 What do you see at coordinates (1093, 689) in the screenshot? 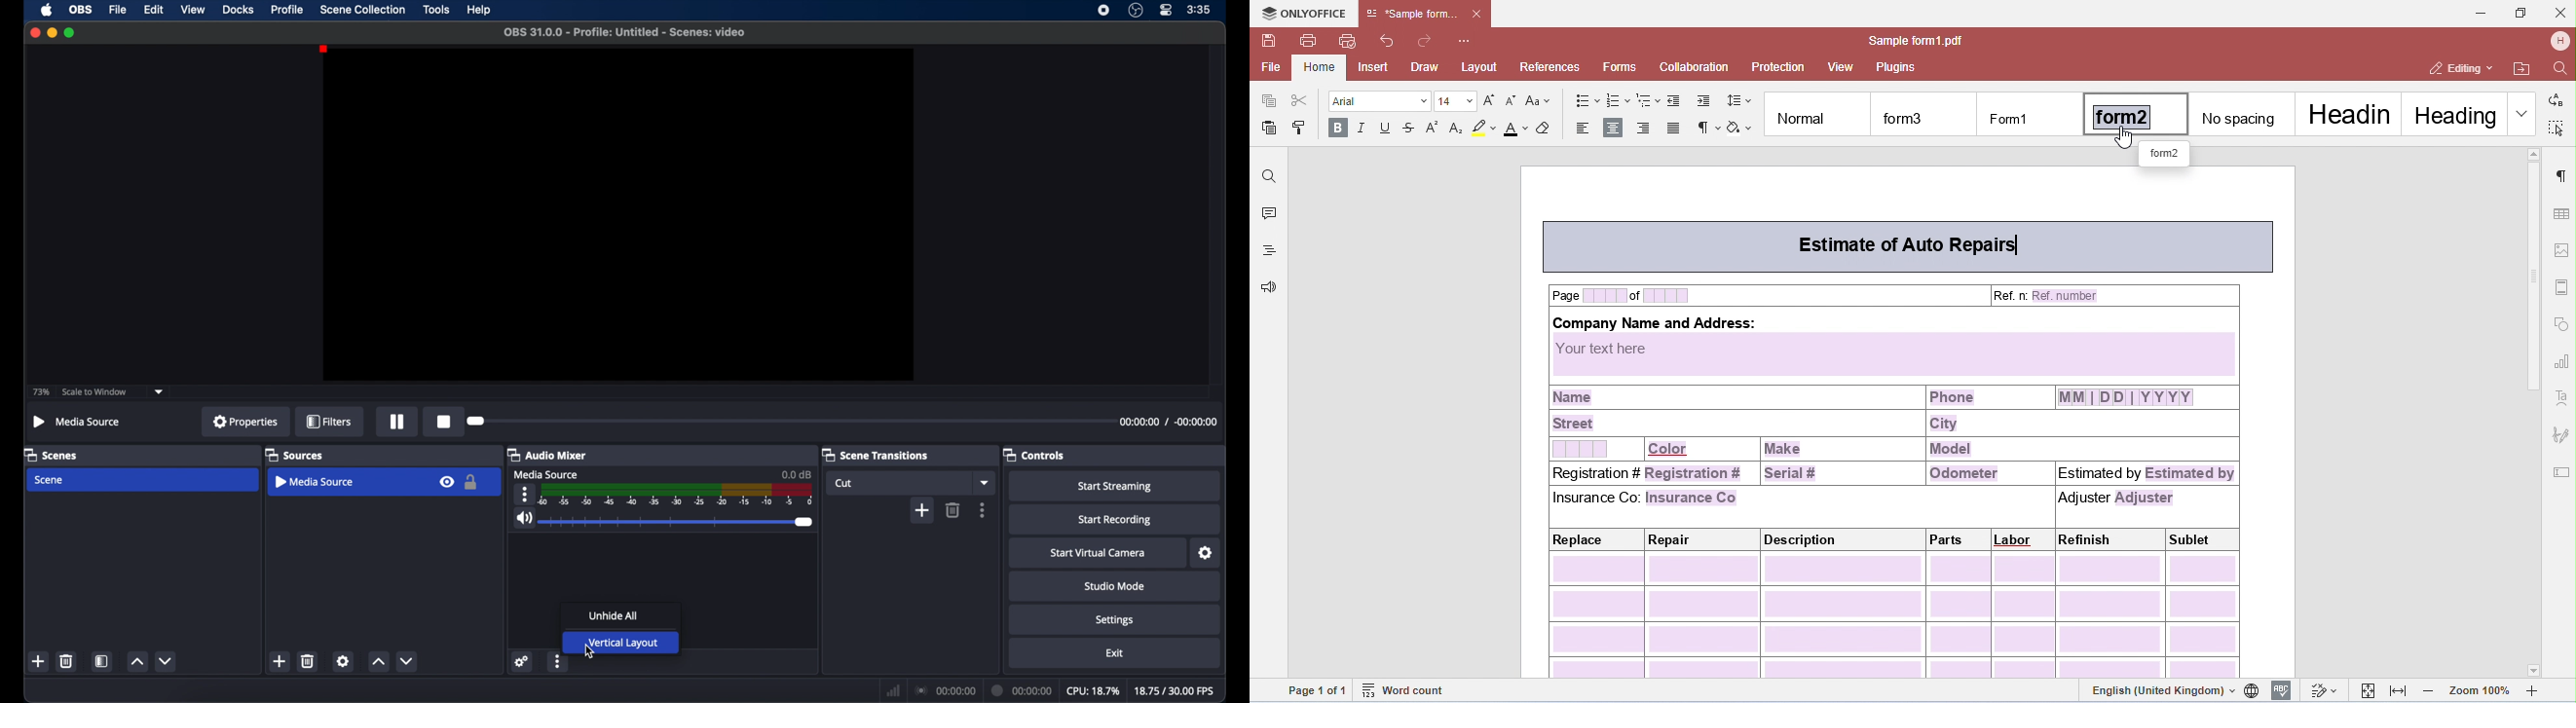
I see `cpu` at bounding box center [1093, 689].